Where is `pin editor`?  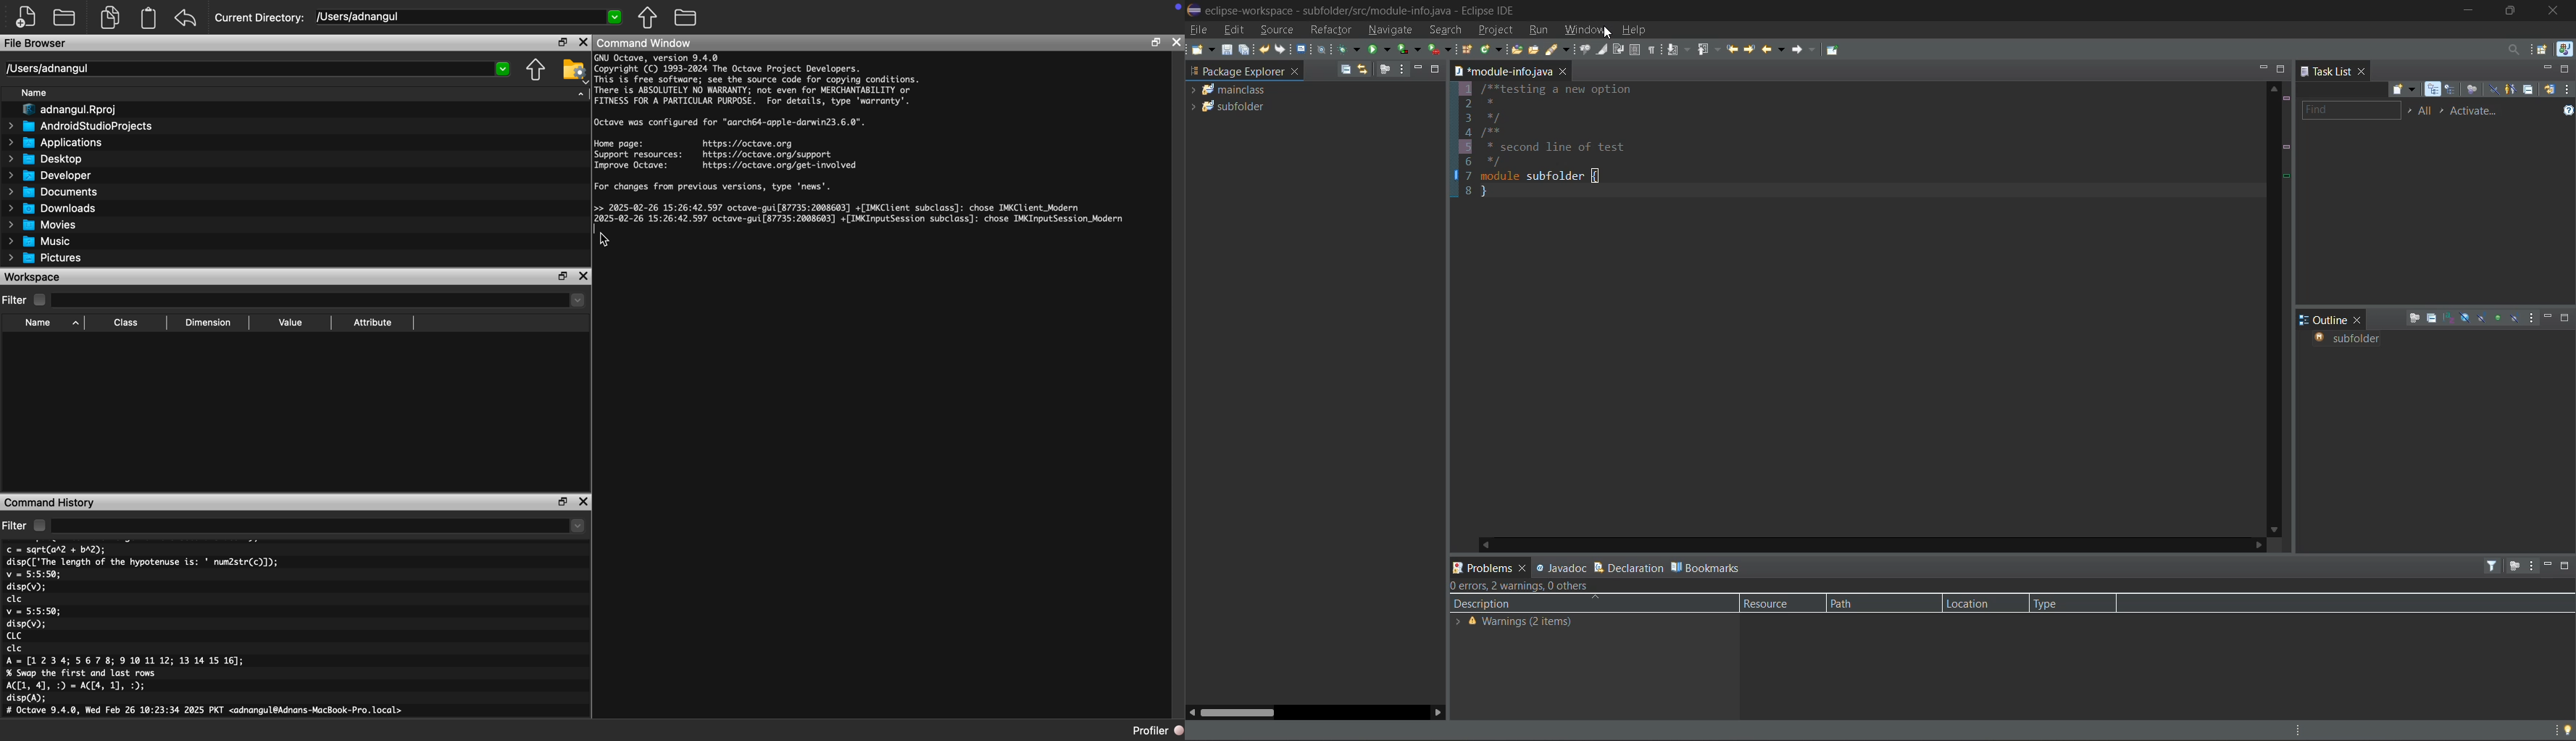 pin editor is located at coordinates (1839, 52).